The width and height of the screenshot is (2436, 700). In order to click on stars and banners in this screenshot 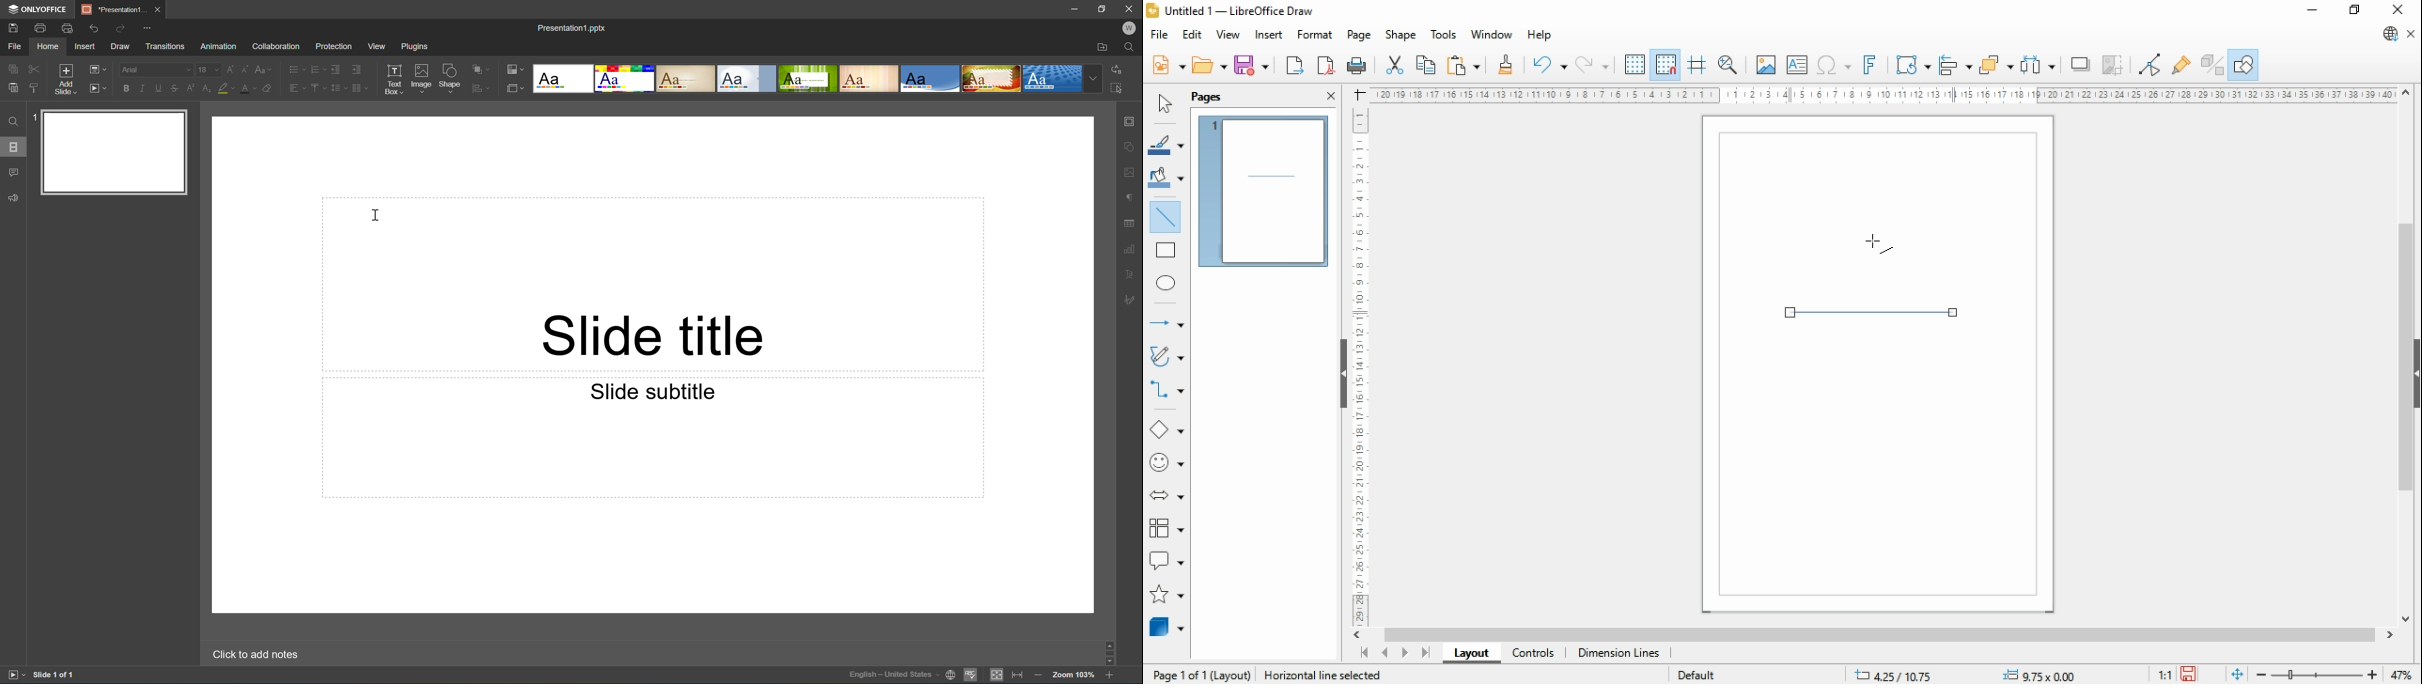, I will do `click(1164, 593)`.